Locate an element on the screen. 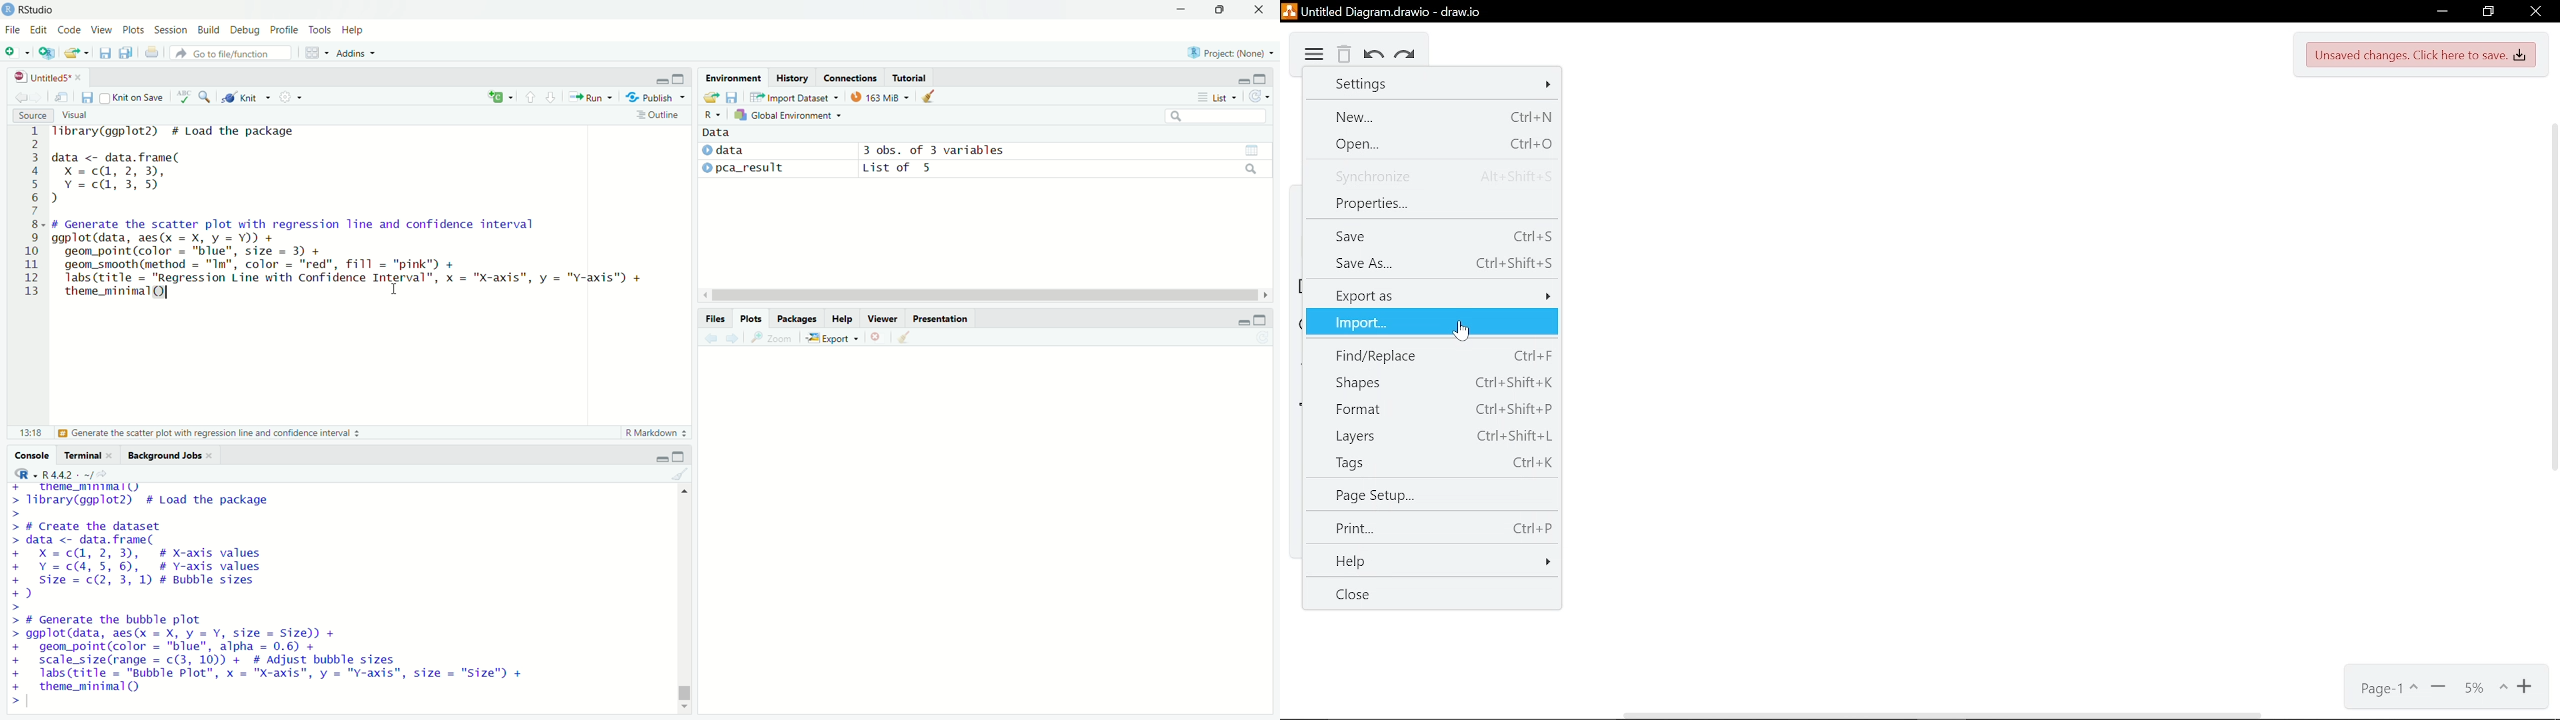 The image size is (2576, 728). View the current working current directory is located at coordinates (101, 473).